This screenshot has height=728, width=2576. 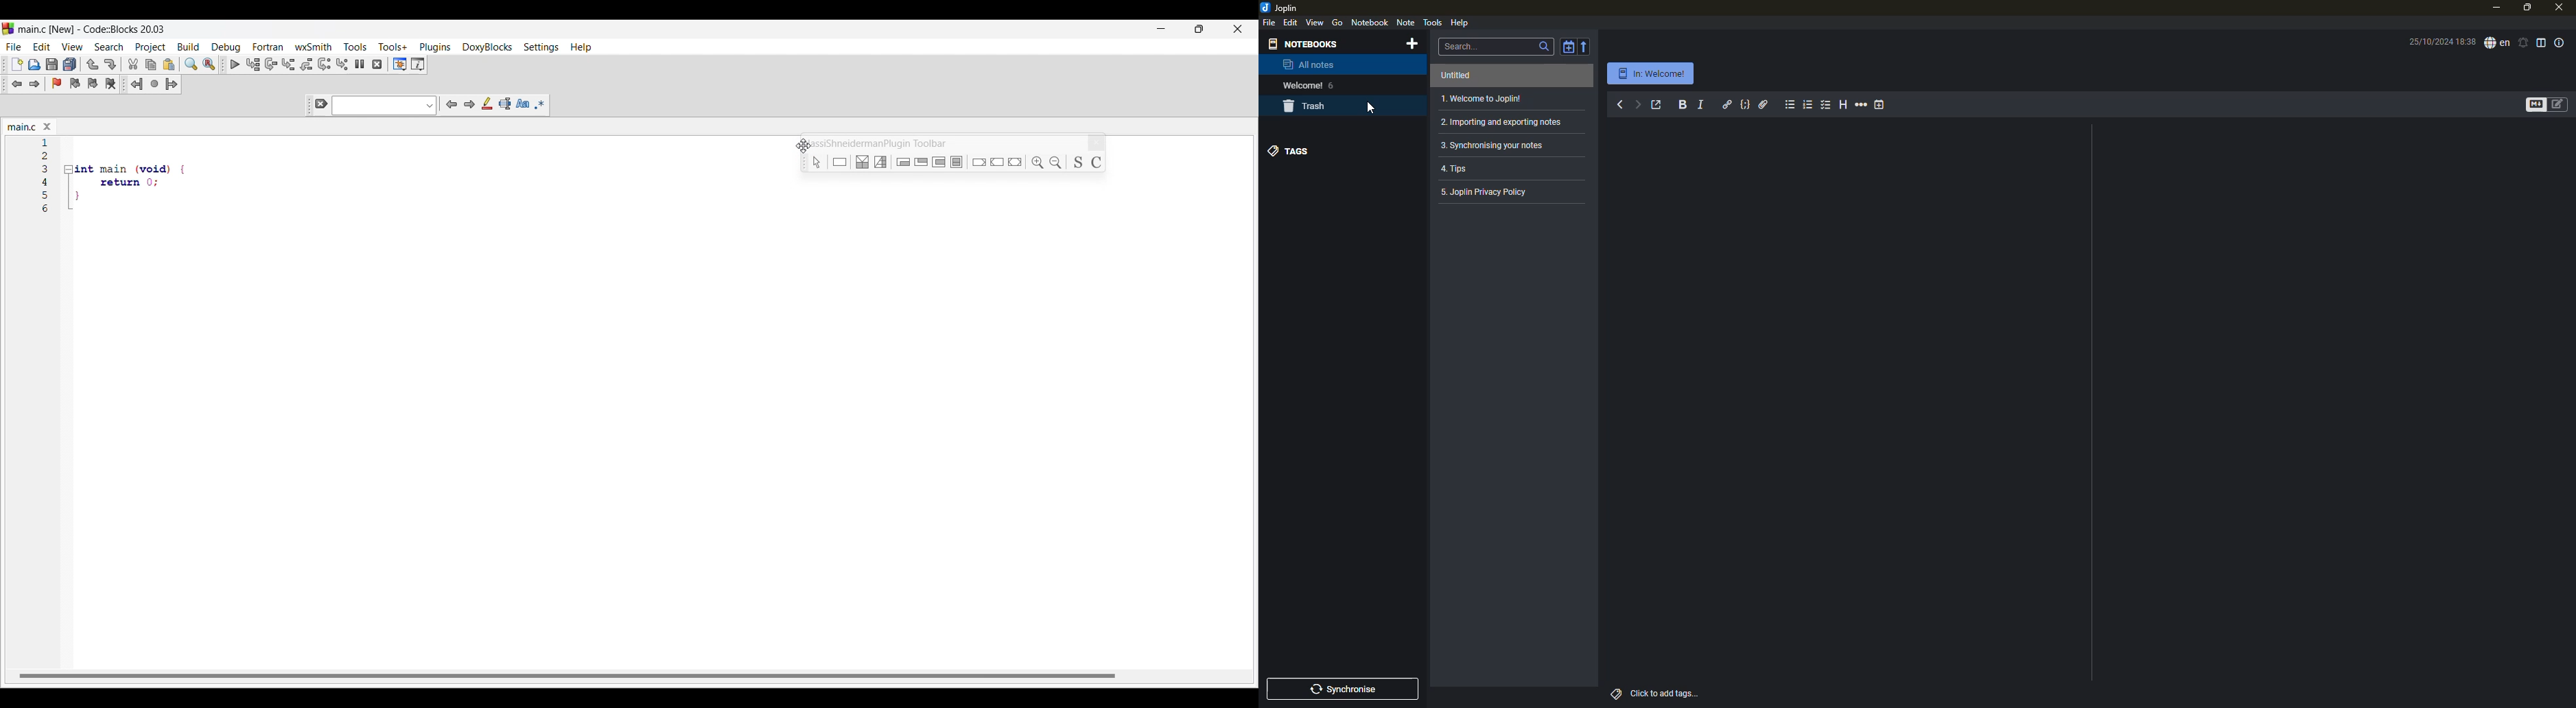 I want to click on 1. welcome to joplin, so click(x=1482, y=99).